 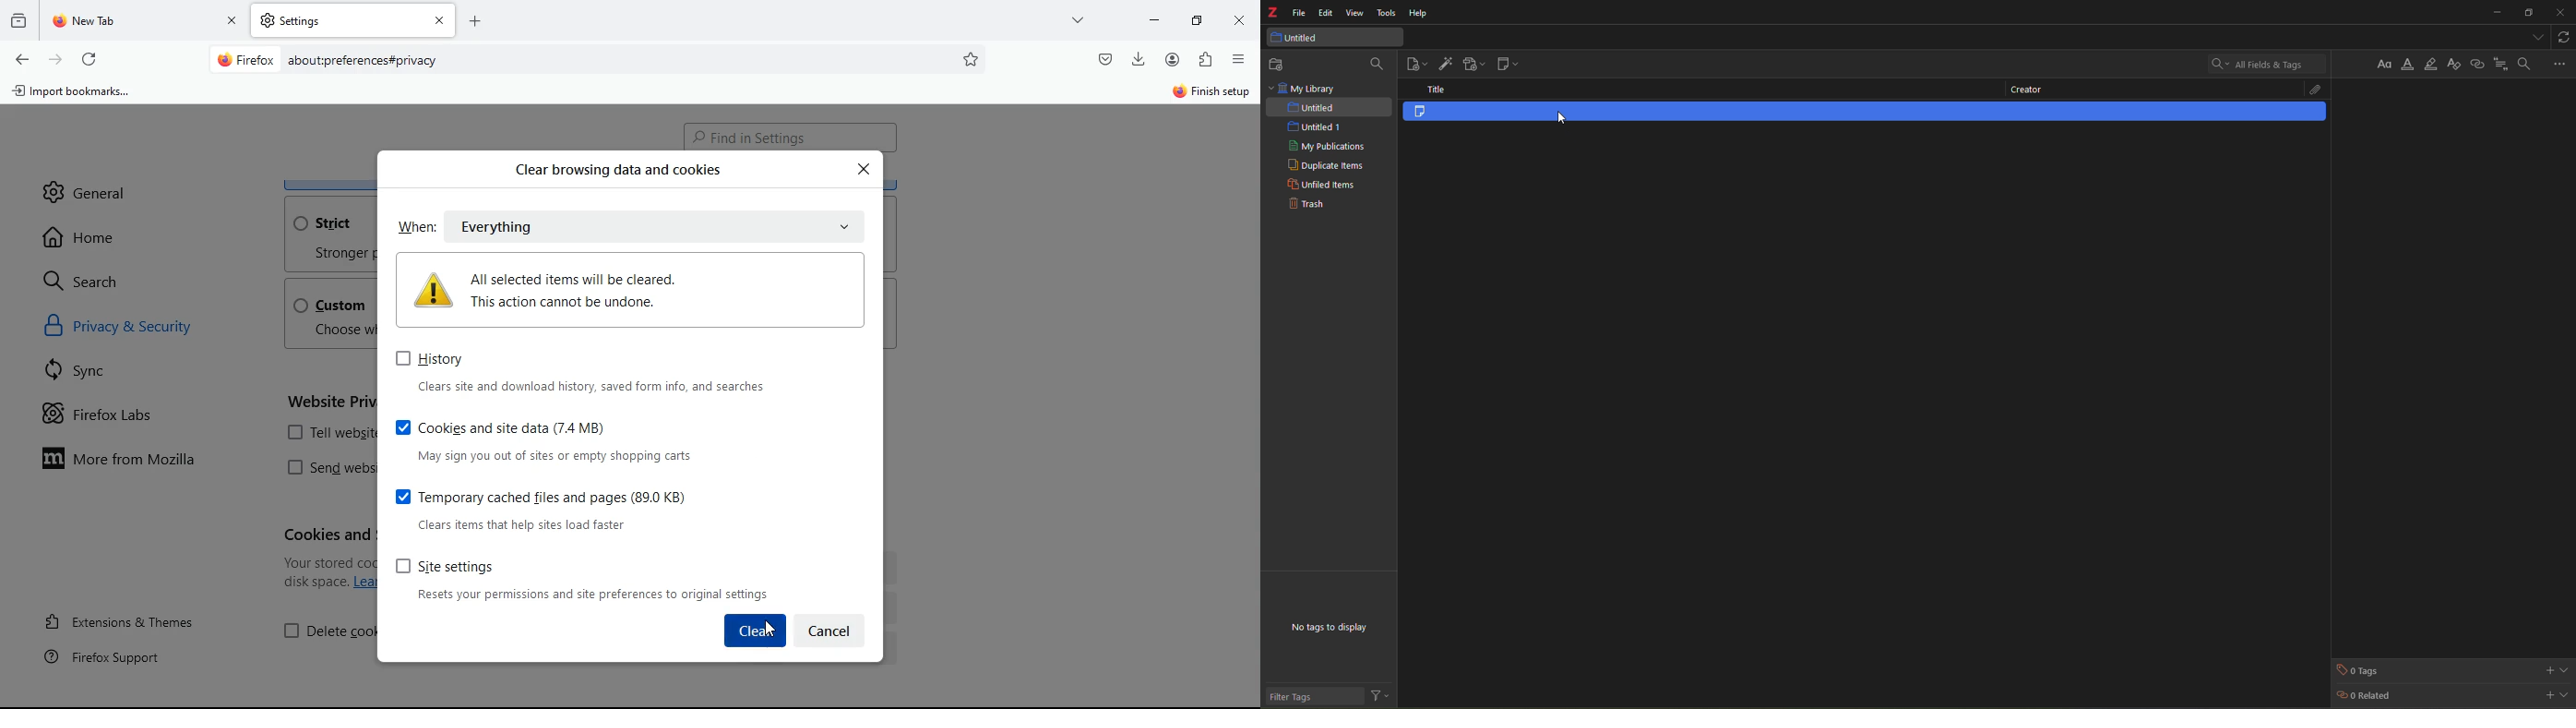 What do you see at coordinates (1473, 64) in the screenshot?
I see `add attachment` at bounding box center [1473, 64].